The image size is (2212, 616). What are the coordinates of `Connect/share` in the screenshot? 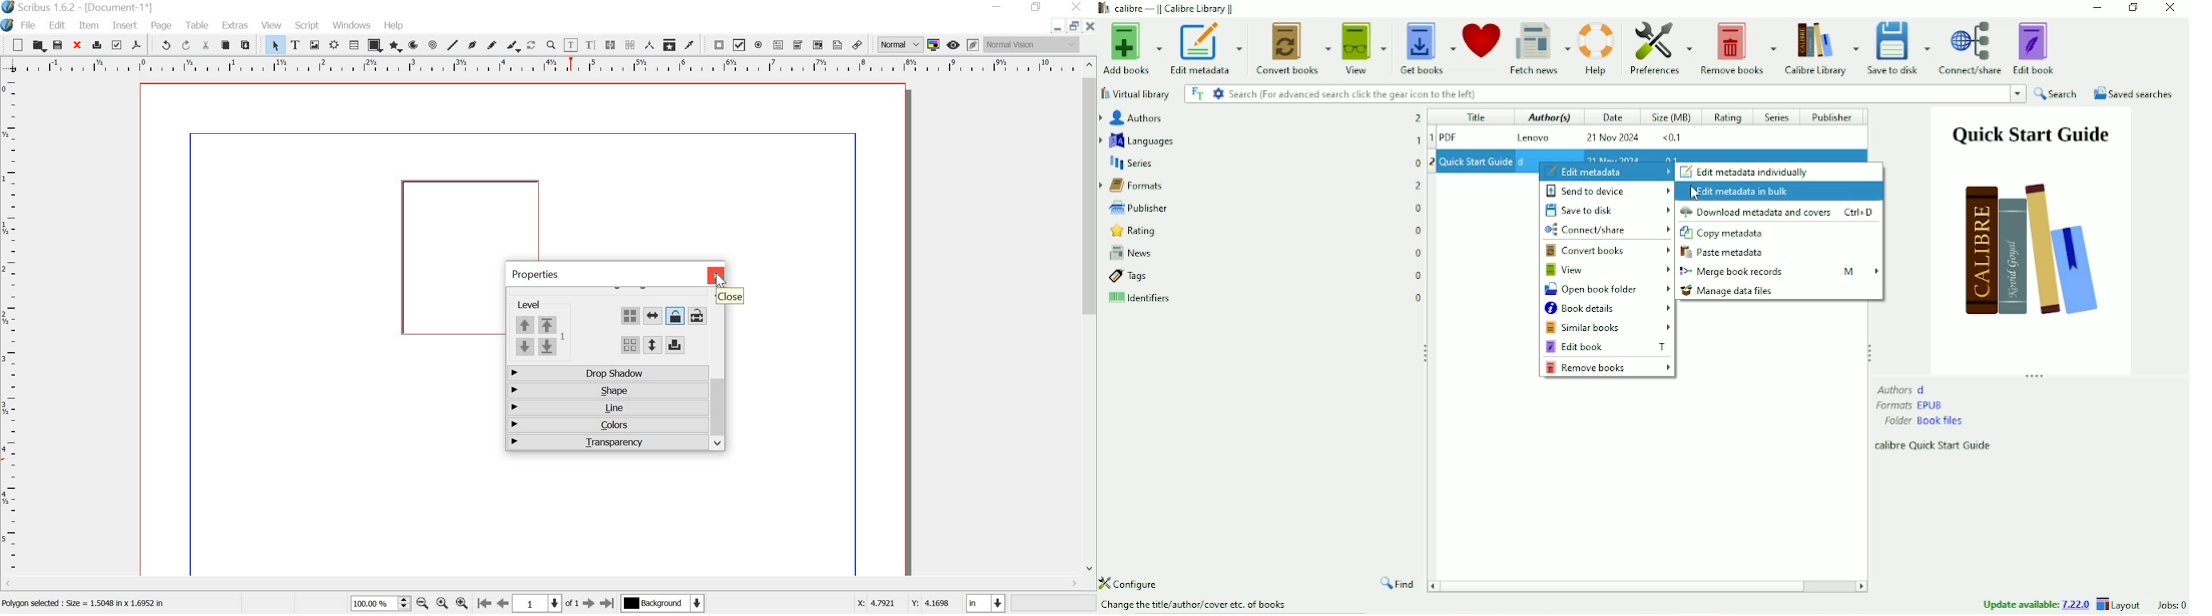 It's located at (1971, 48).